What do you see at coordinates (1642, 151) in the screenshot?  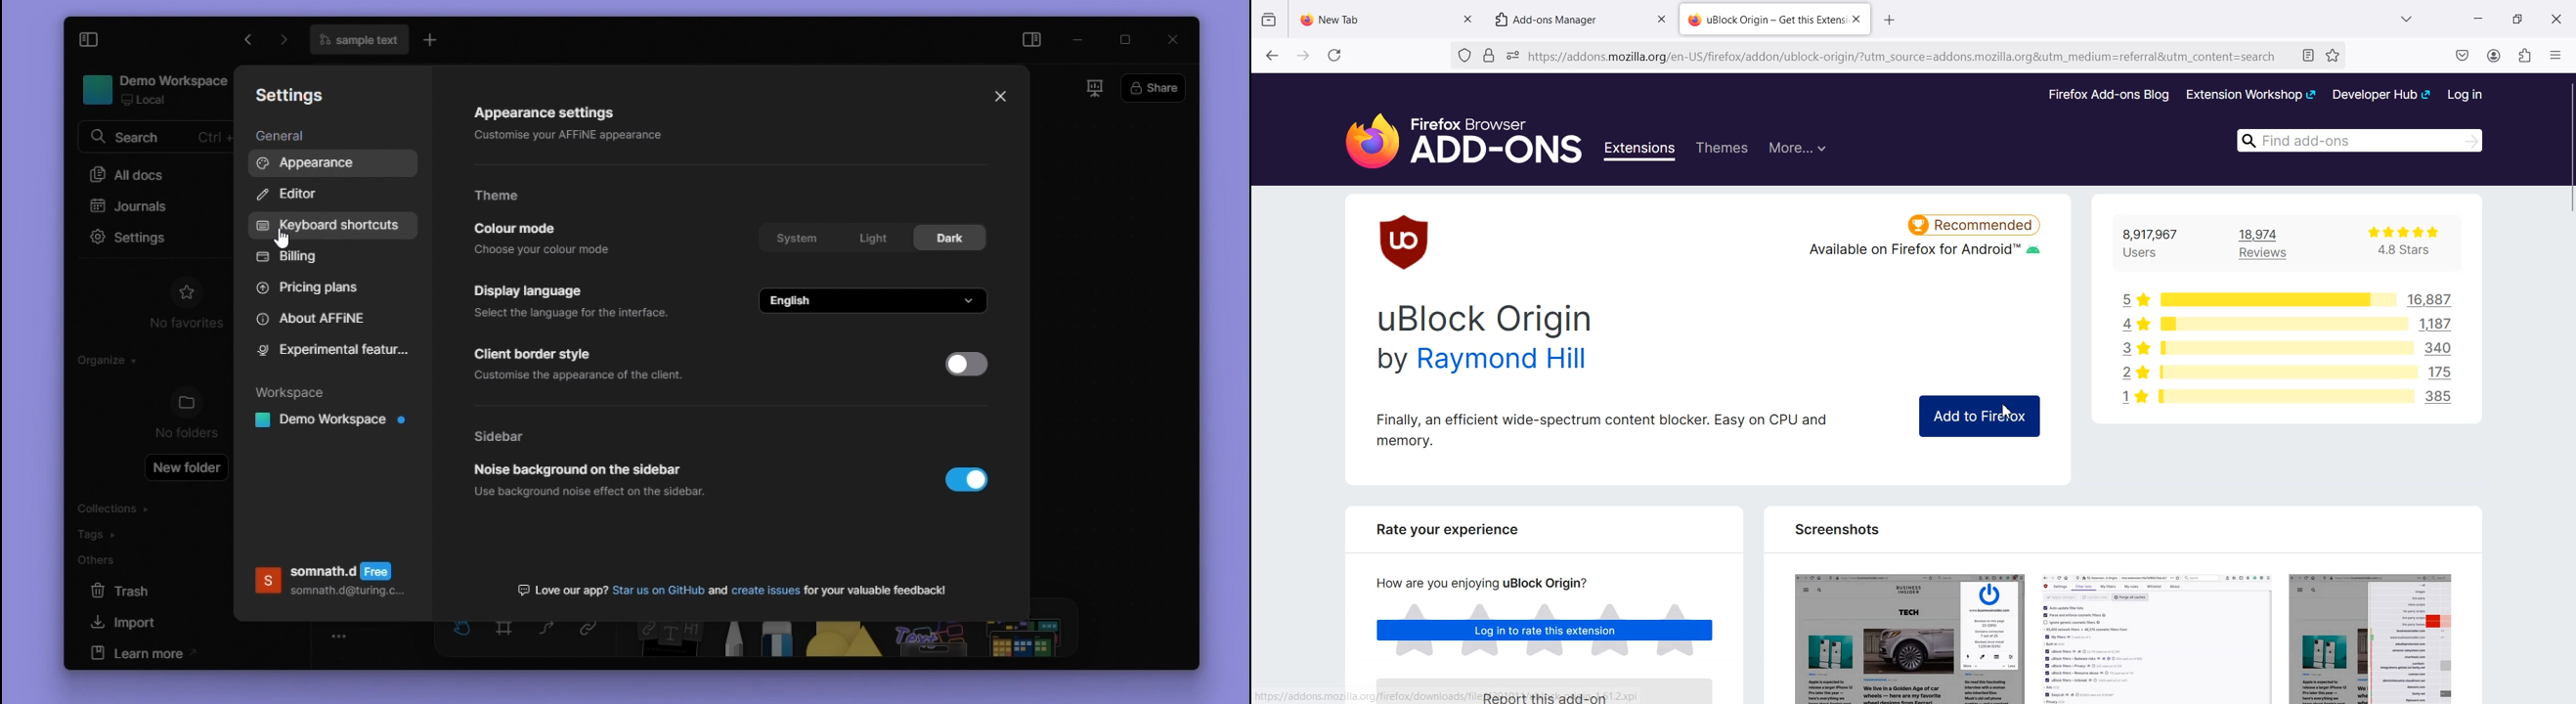 I see `Extensions ` at bounding box center [1642, 151].